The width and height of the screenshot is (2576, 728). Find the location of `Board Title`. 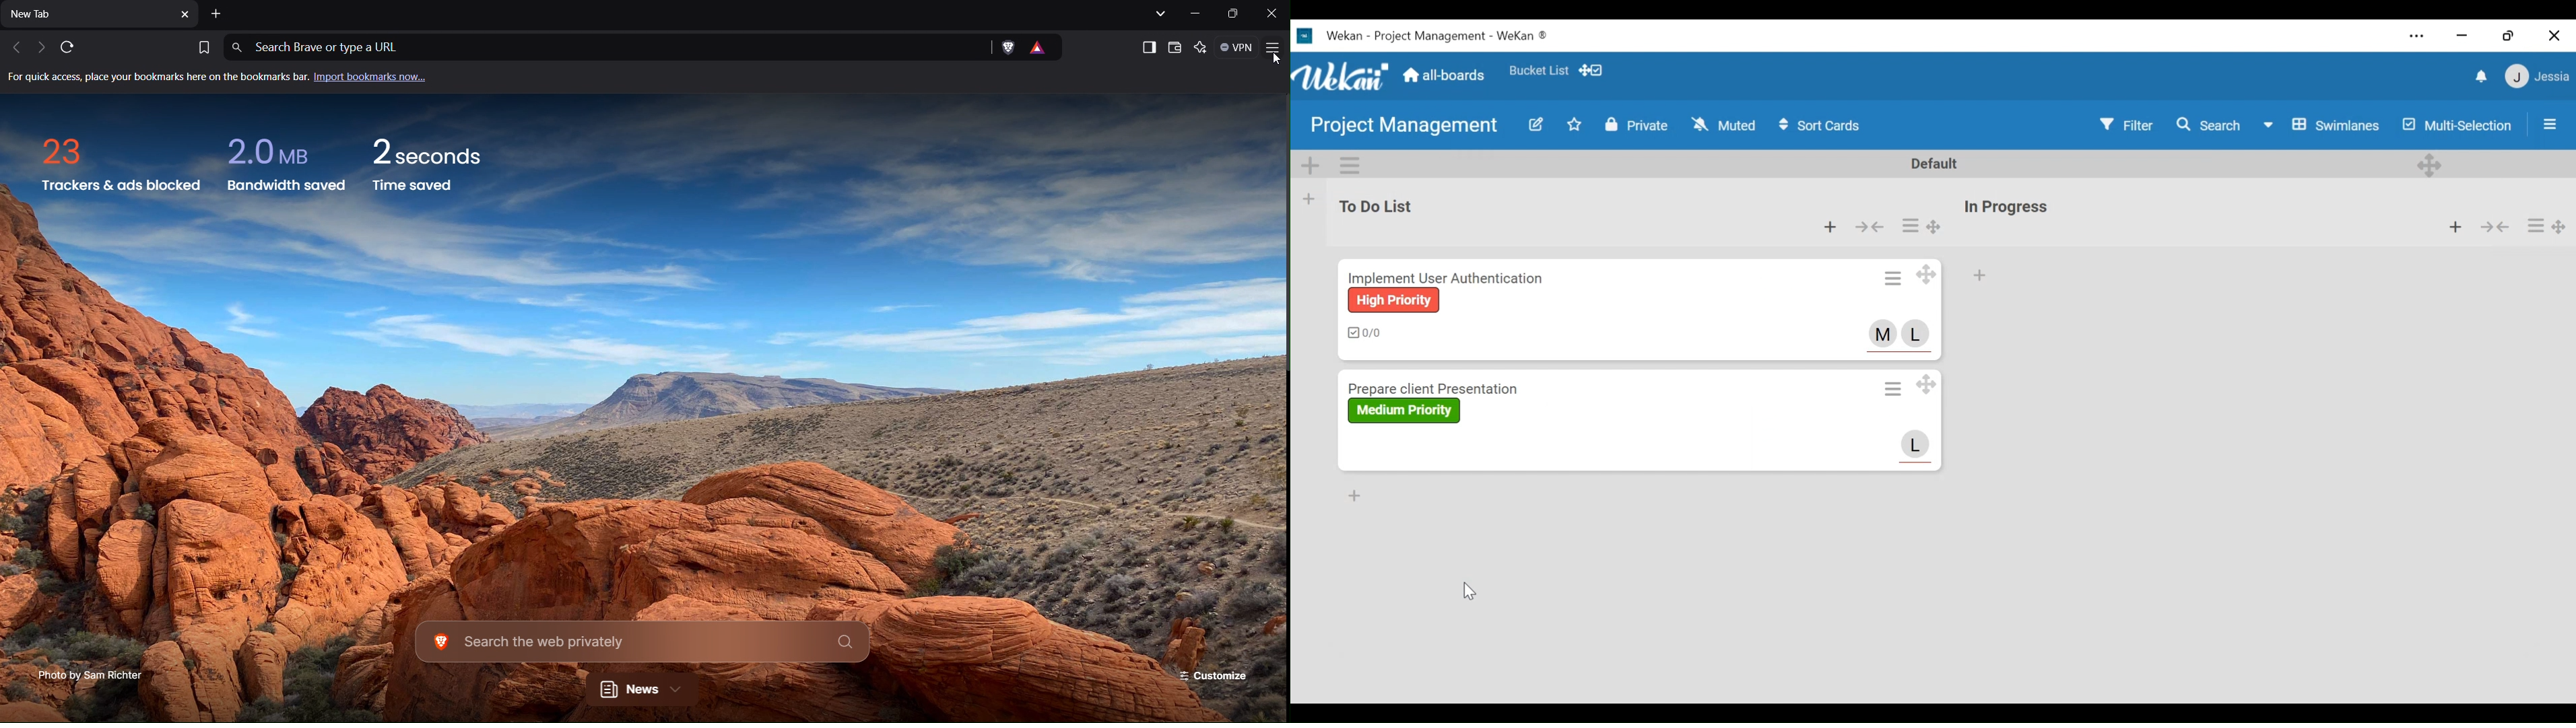

Board Title is located at coordinates (1433, 35).